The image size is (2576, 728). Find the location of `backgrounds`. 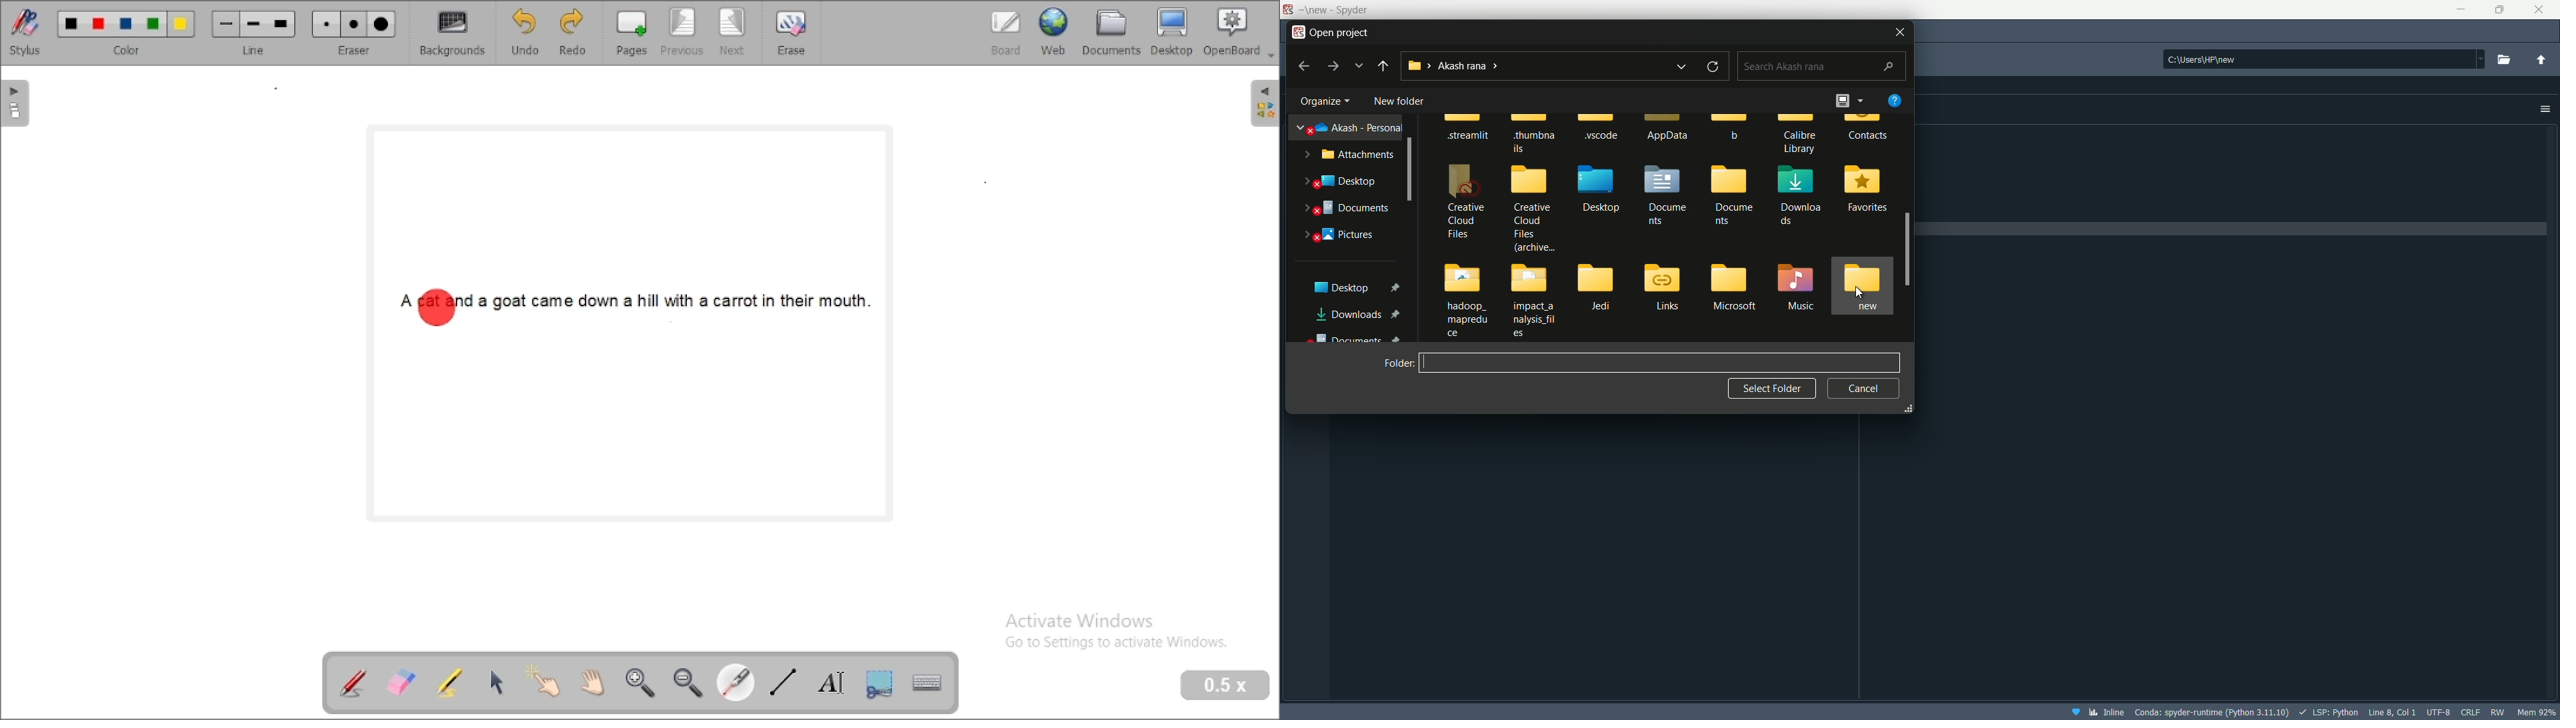

backgrounds is located at coordinates (454, 33).